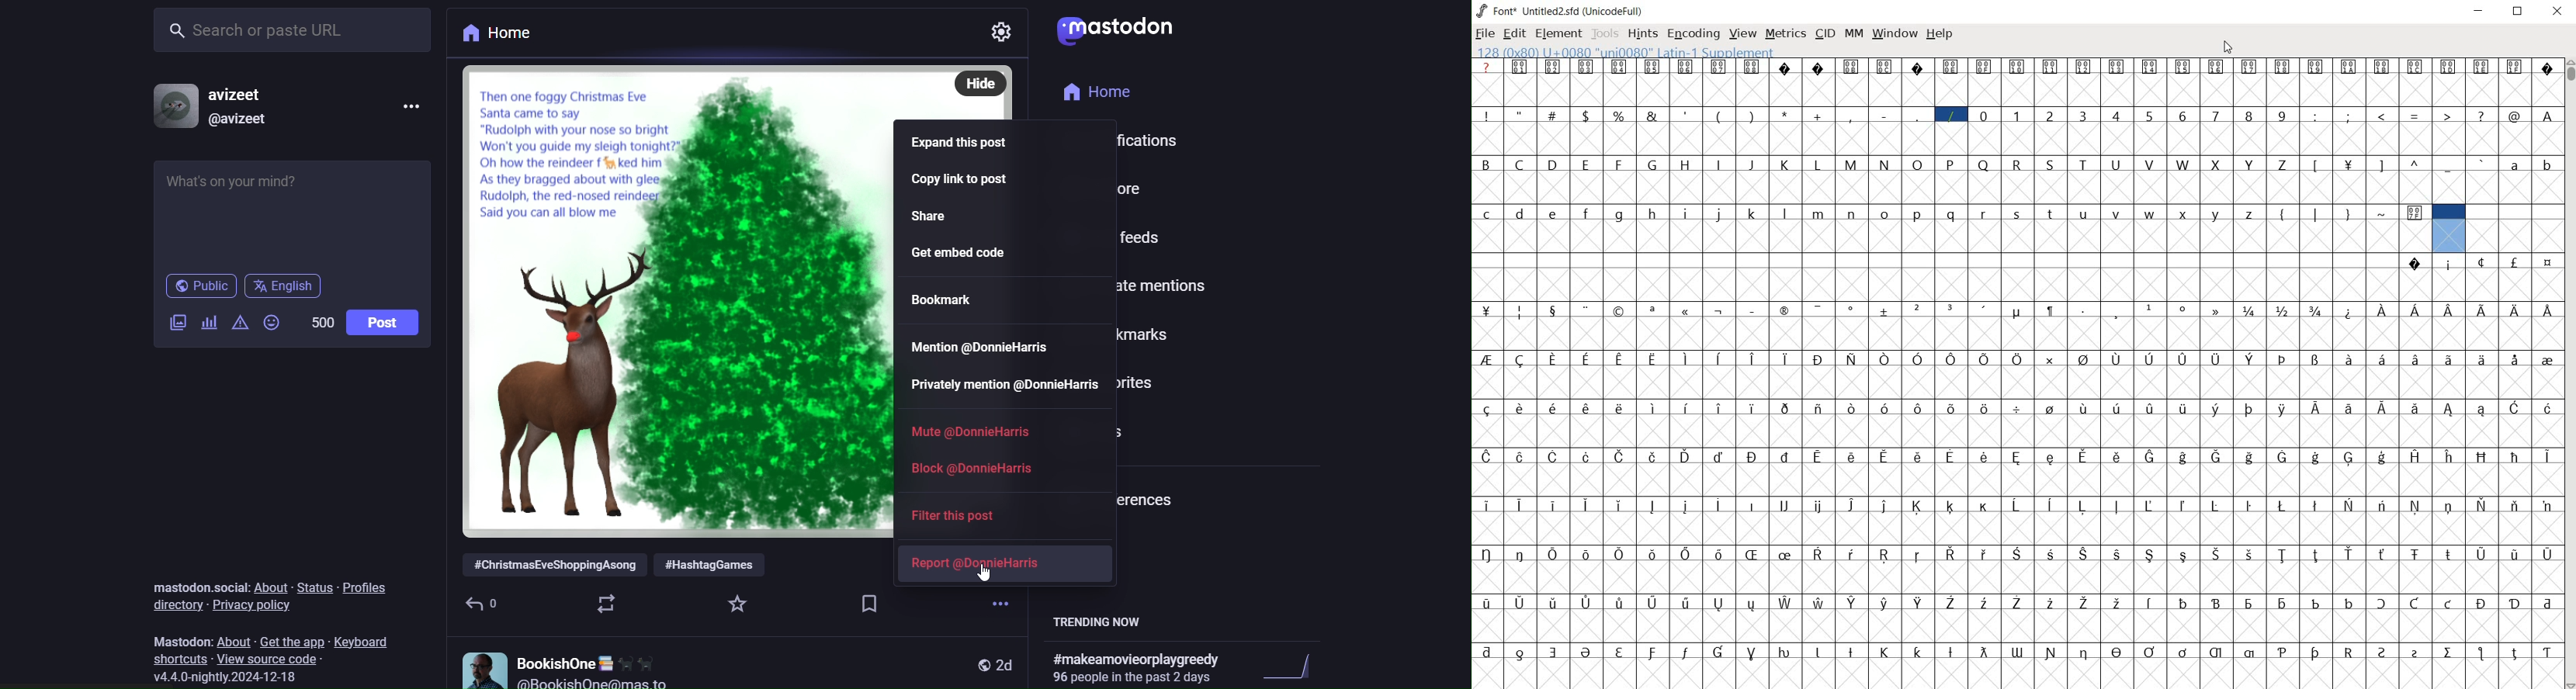 Image resolution: width=2576 pixels, height=700 pixels. What do you see at coordinates (986, 347) in the screenshot?
I see `mention` at bounding box center [986, 347].